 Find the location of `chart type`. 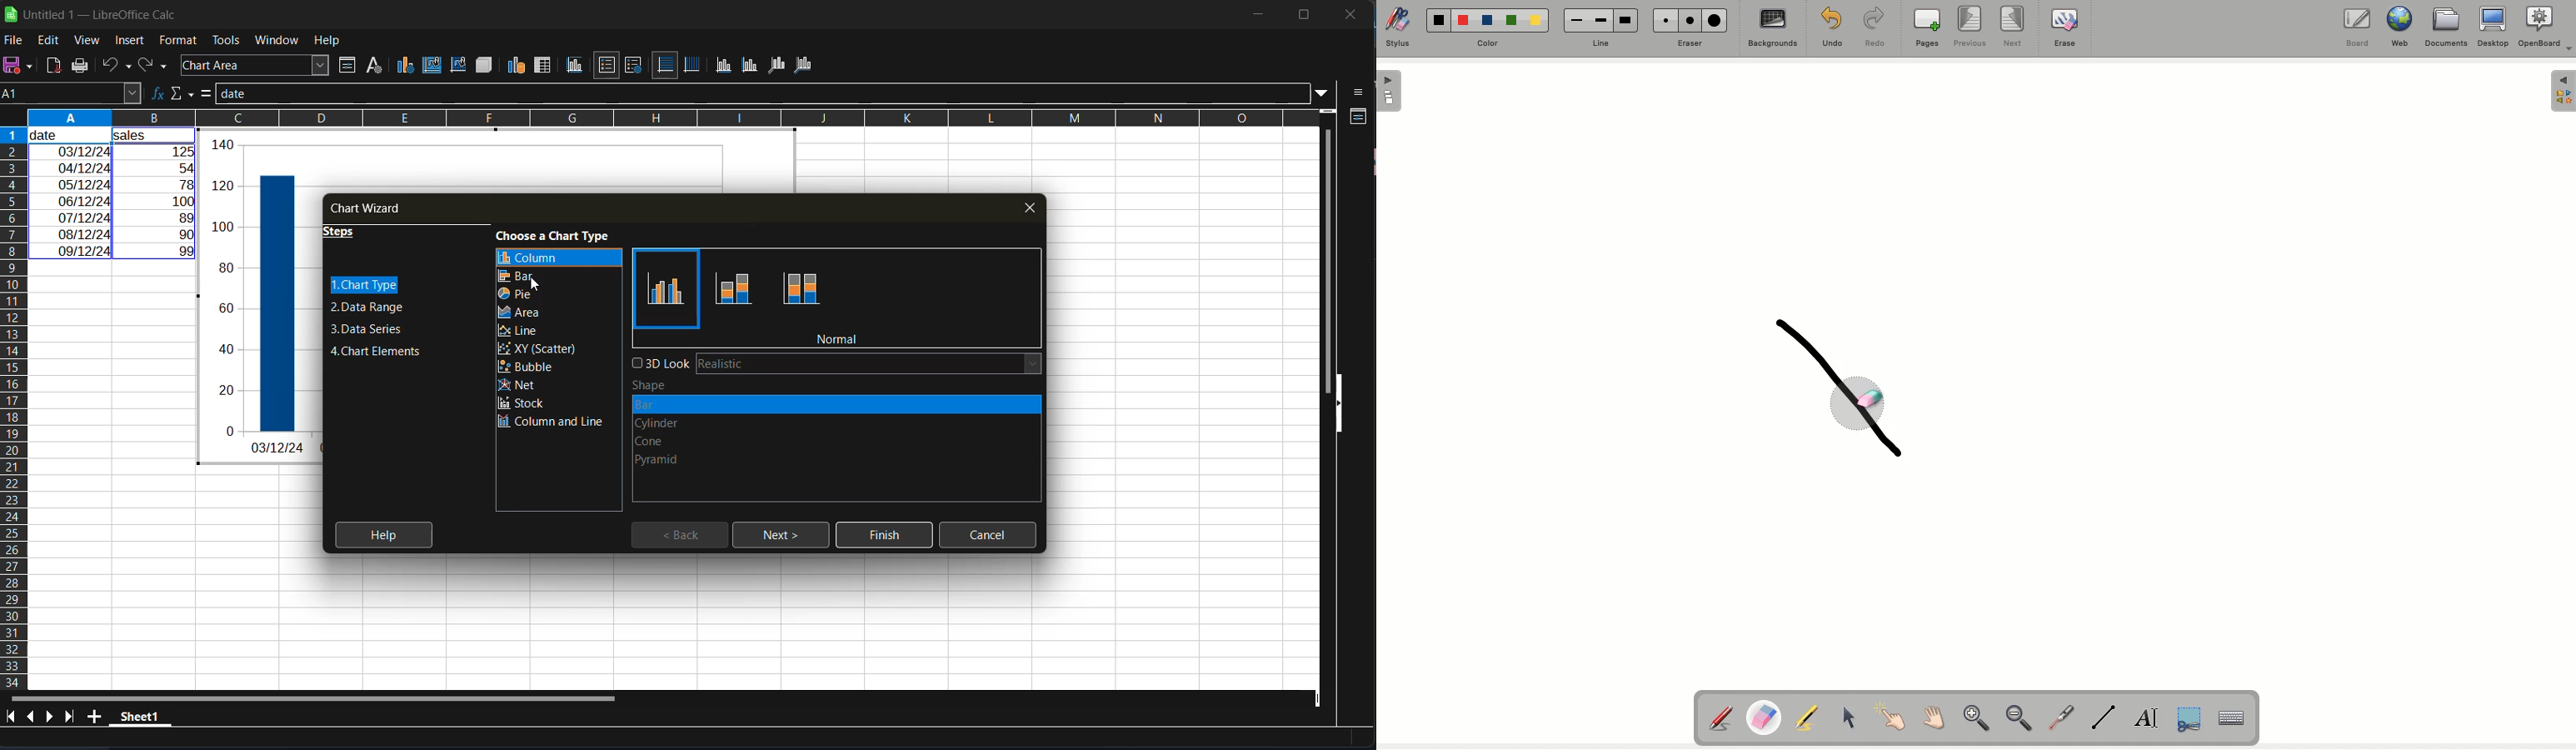

chart type is located at coordinates (405, 65).